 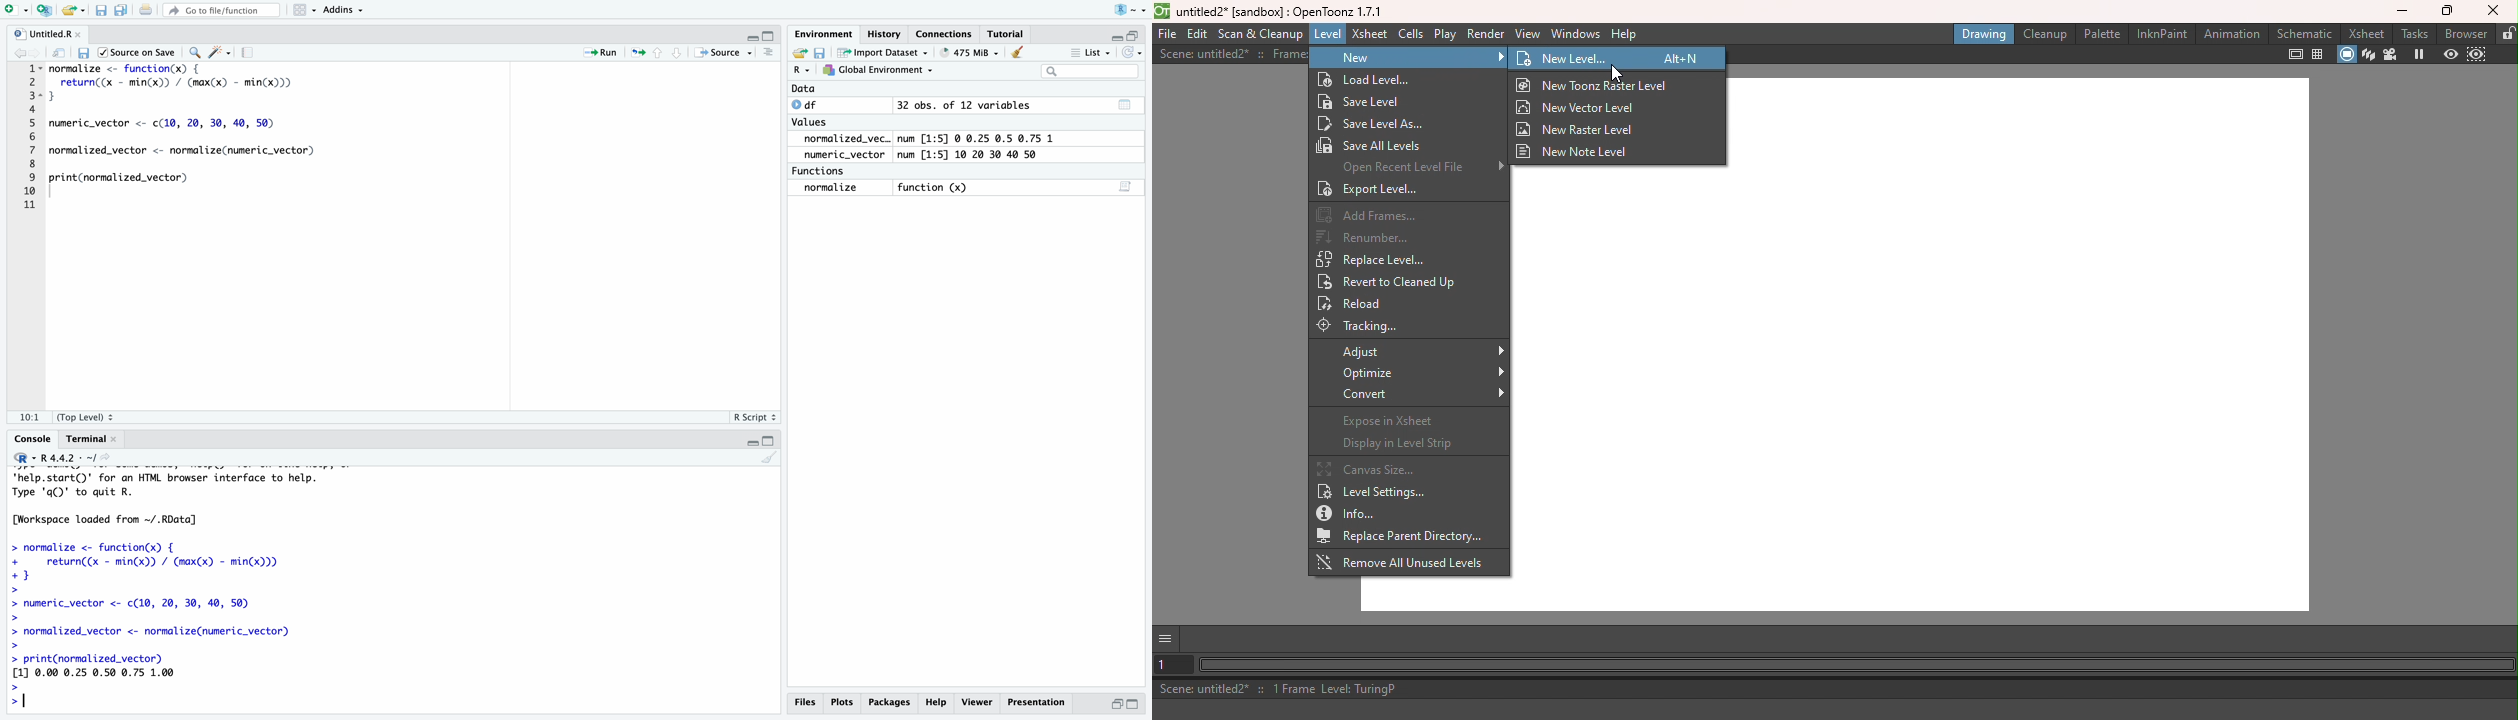 What do you see at coordinates (1123, 103) in the screenshot?
I see `Data/Table` at bounding box center [1123, 103].